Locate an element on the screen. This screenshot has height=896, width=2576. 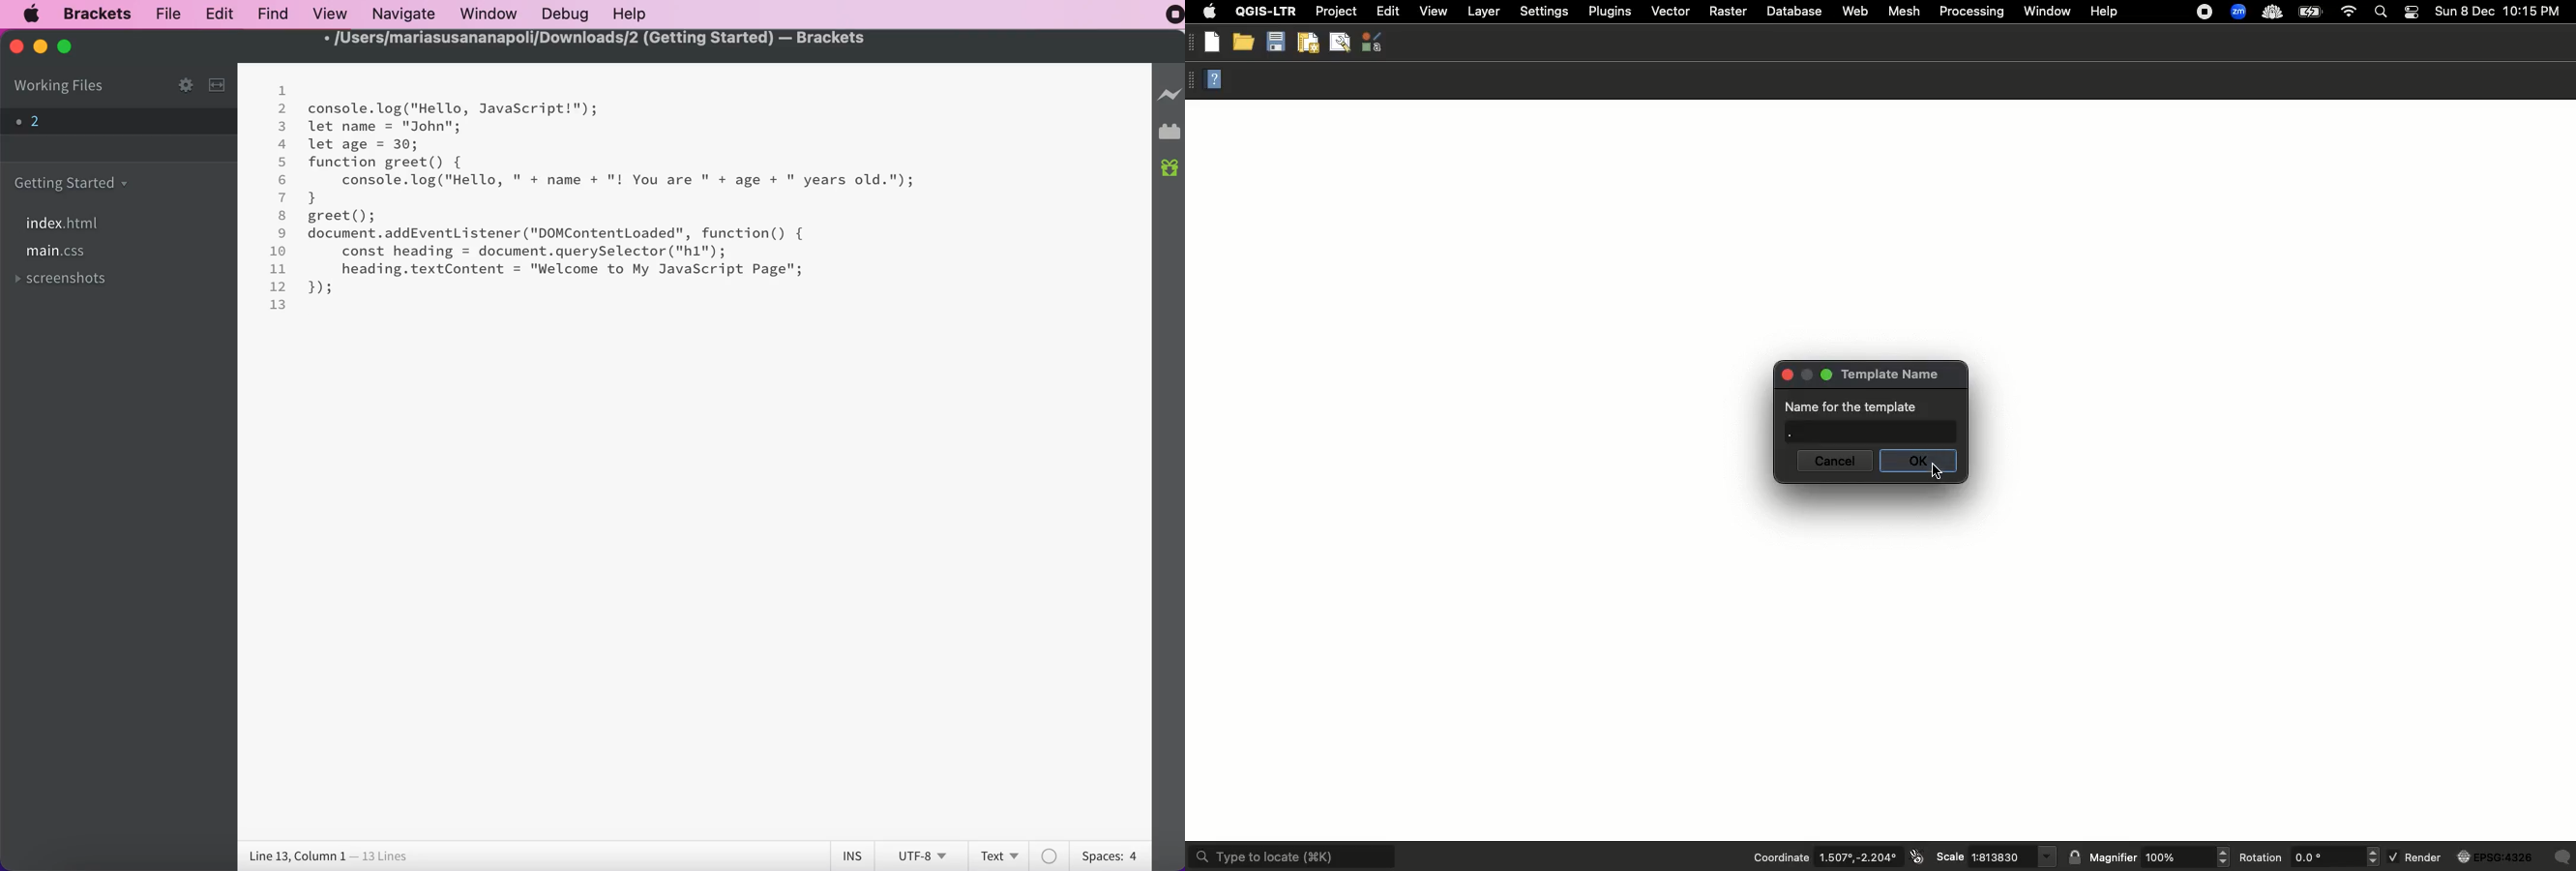
Mesh is located at coordinates (1905, 12).